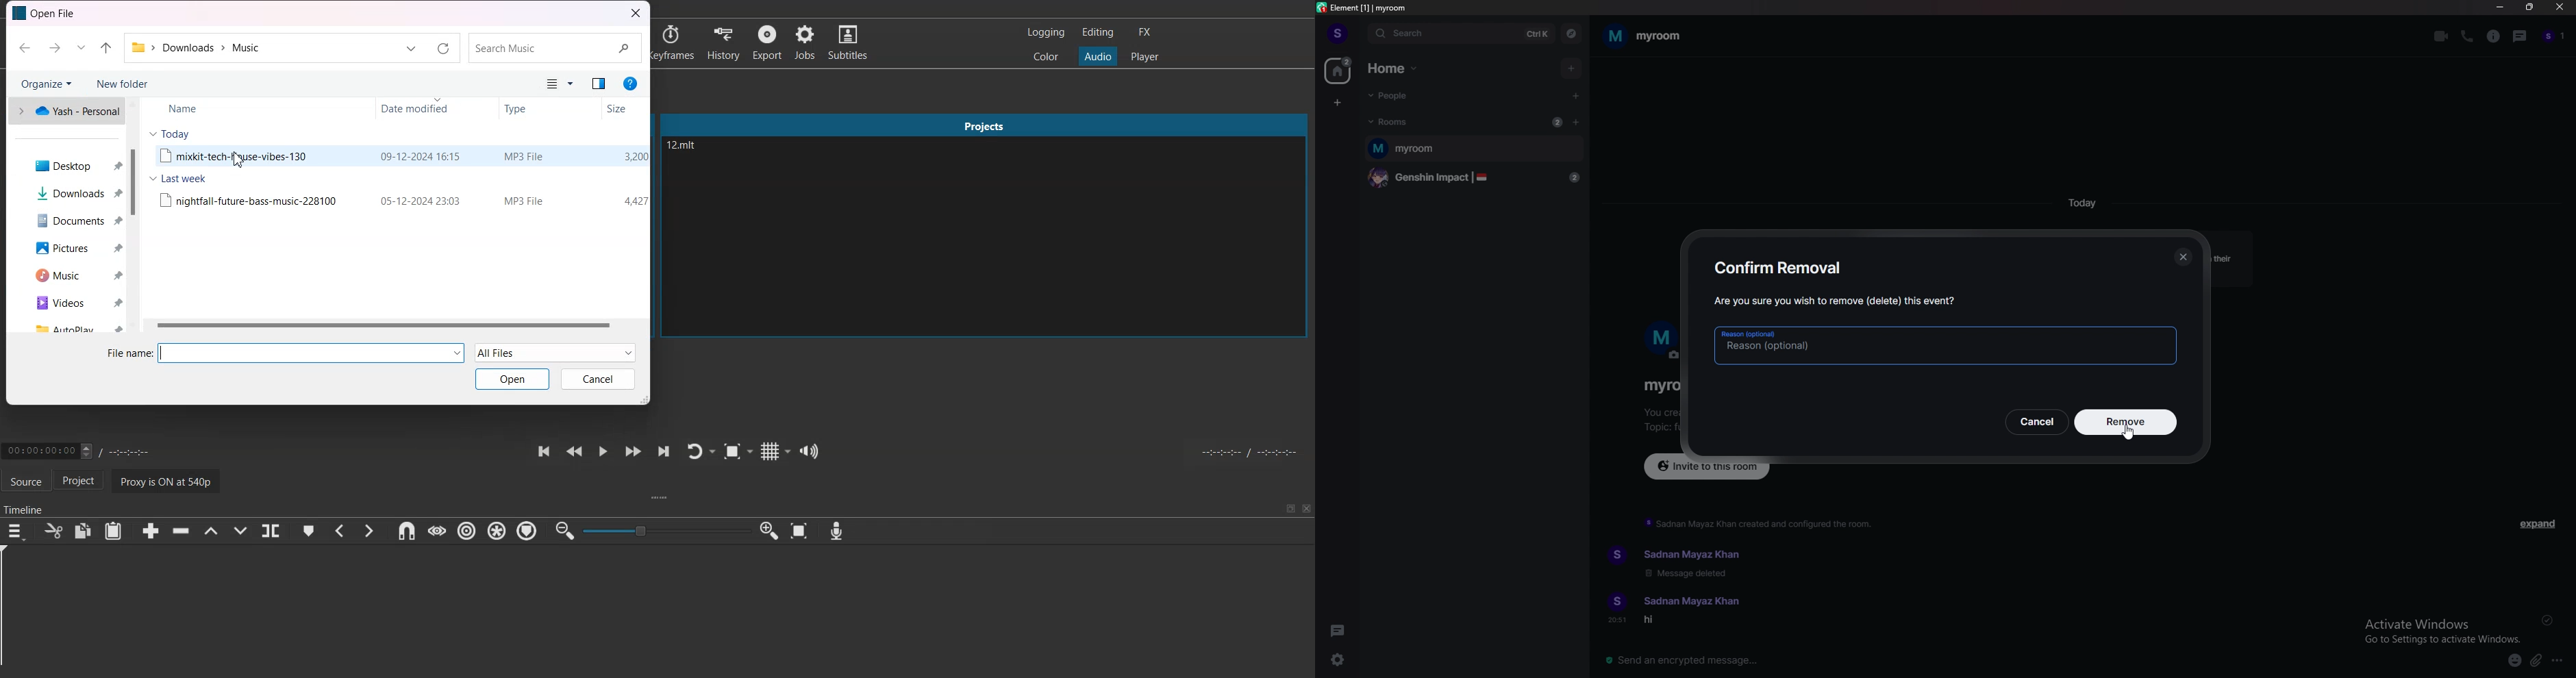 This screenshot has width=2576, height=700. Describe the element at coordinates (1047, 57) in the screenshot. I see `Switch to the color layout` at that location.